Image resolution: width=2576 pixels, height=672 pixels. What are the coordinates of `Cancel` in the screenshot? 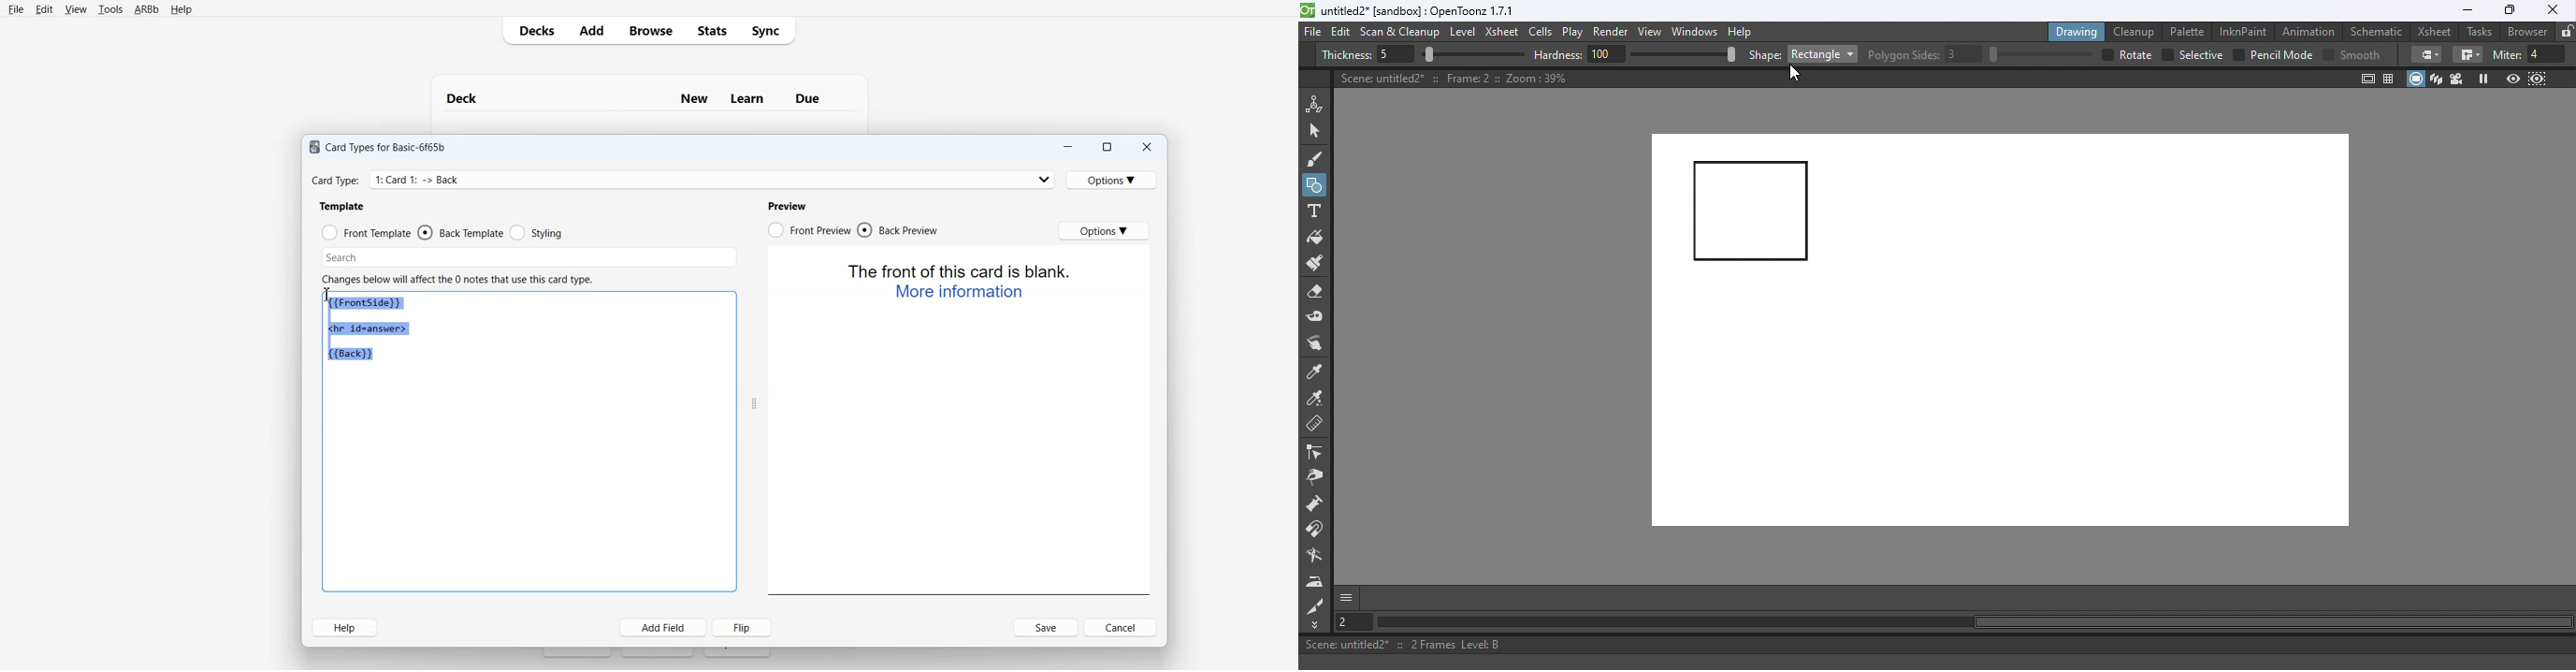 It's located at (1122, 627).